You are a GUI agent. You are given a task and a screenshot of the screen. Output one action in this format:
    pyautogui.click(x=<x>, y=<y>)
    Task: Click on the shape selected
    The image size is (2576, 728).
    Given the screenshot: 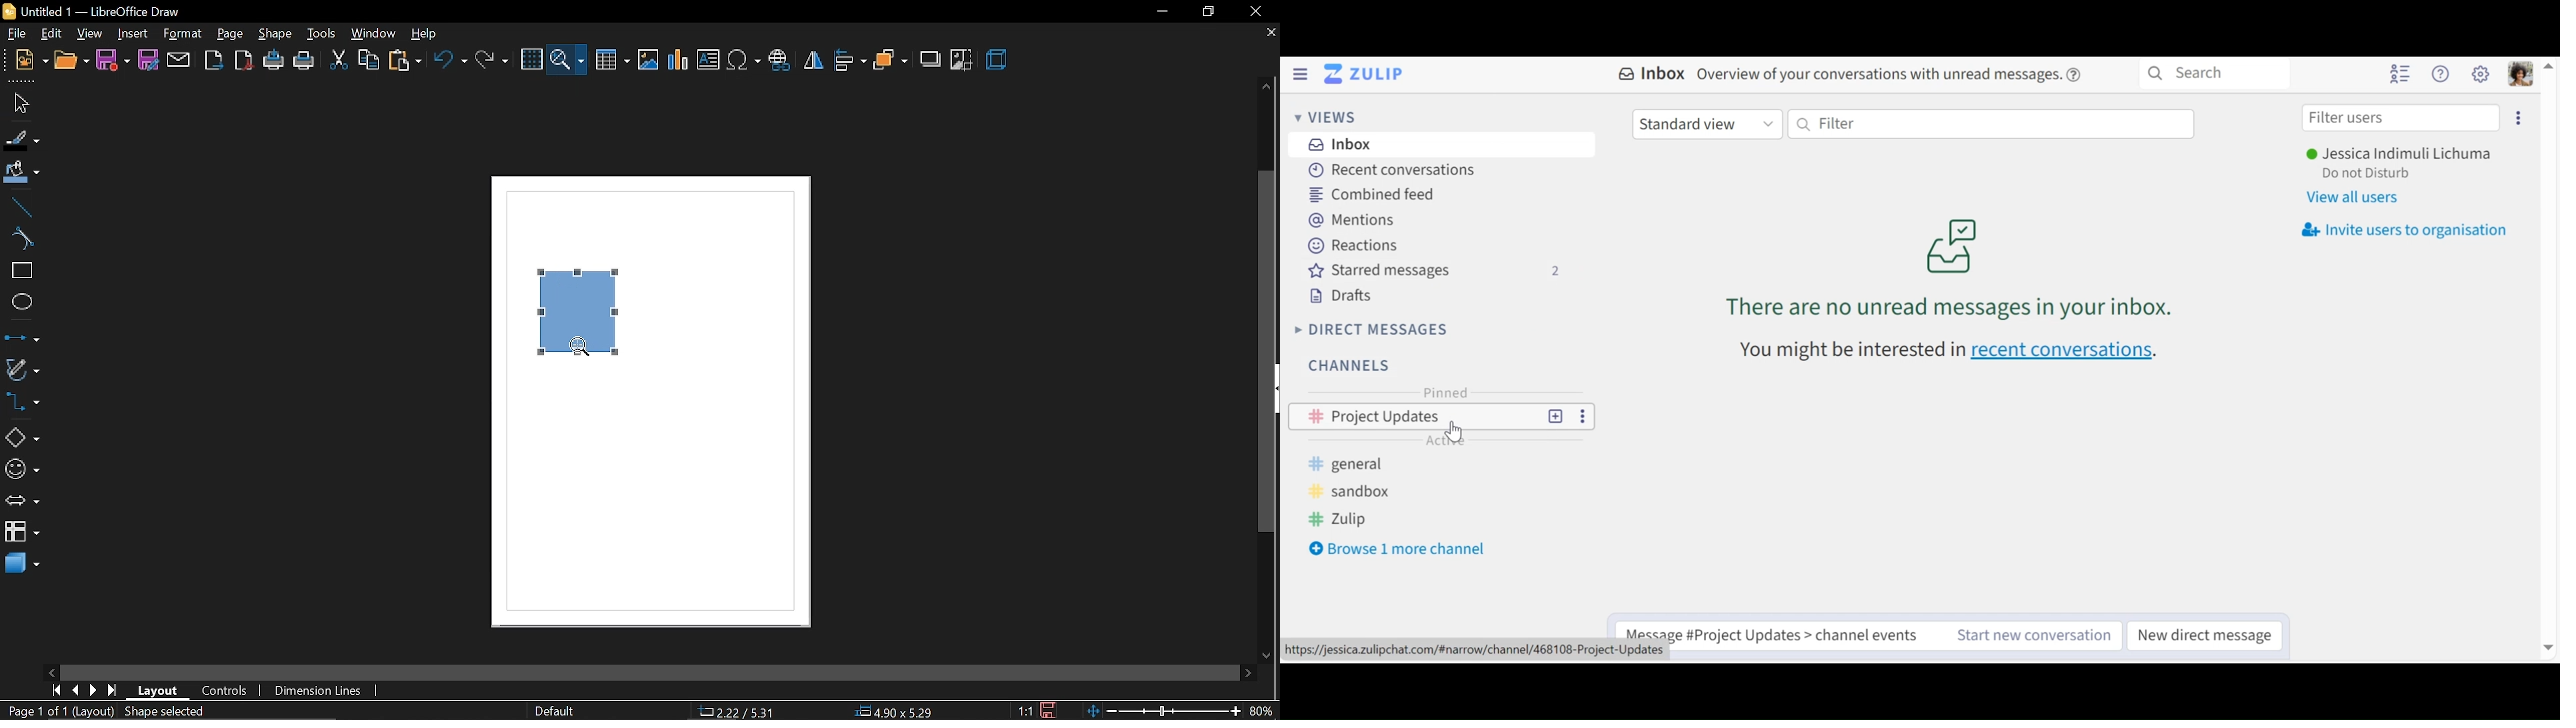 What is the action you would take?
    pyautogui.click(x=168, y=711)
    